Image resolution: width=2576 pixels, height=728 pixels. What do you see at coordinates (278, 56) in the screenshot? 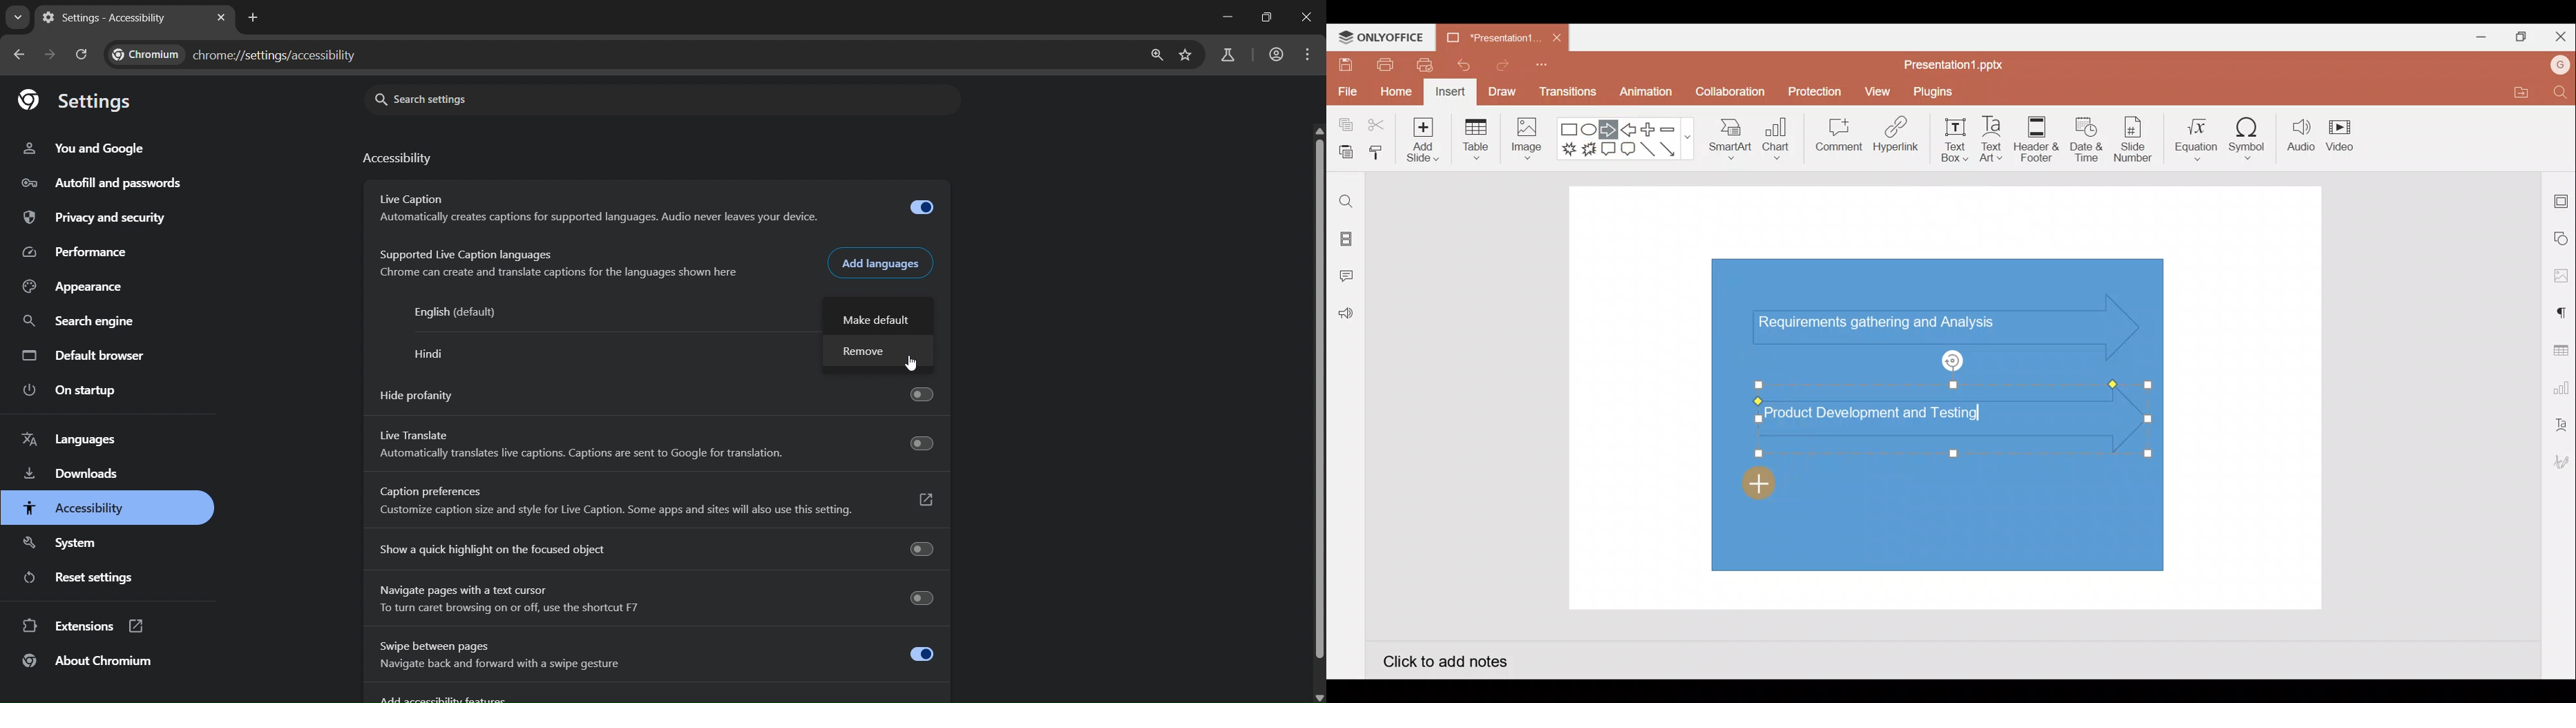
I see `chrome://settings/accessibility` at bounding box center [278, 56].